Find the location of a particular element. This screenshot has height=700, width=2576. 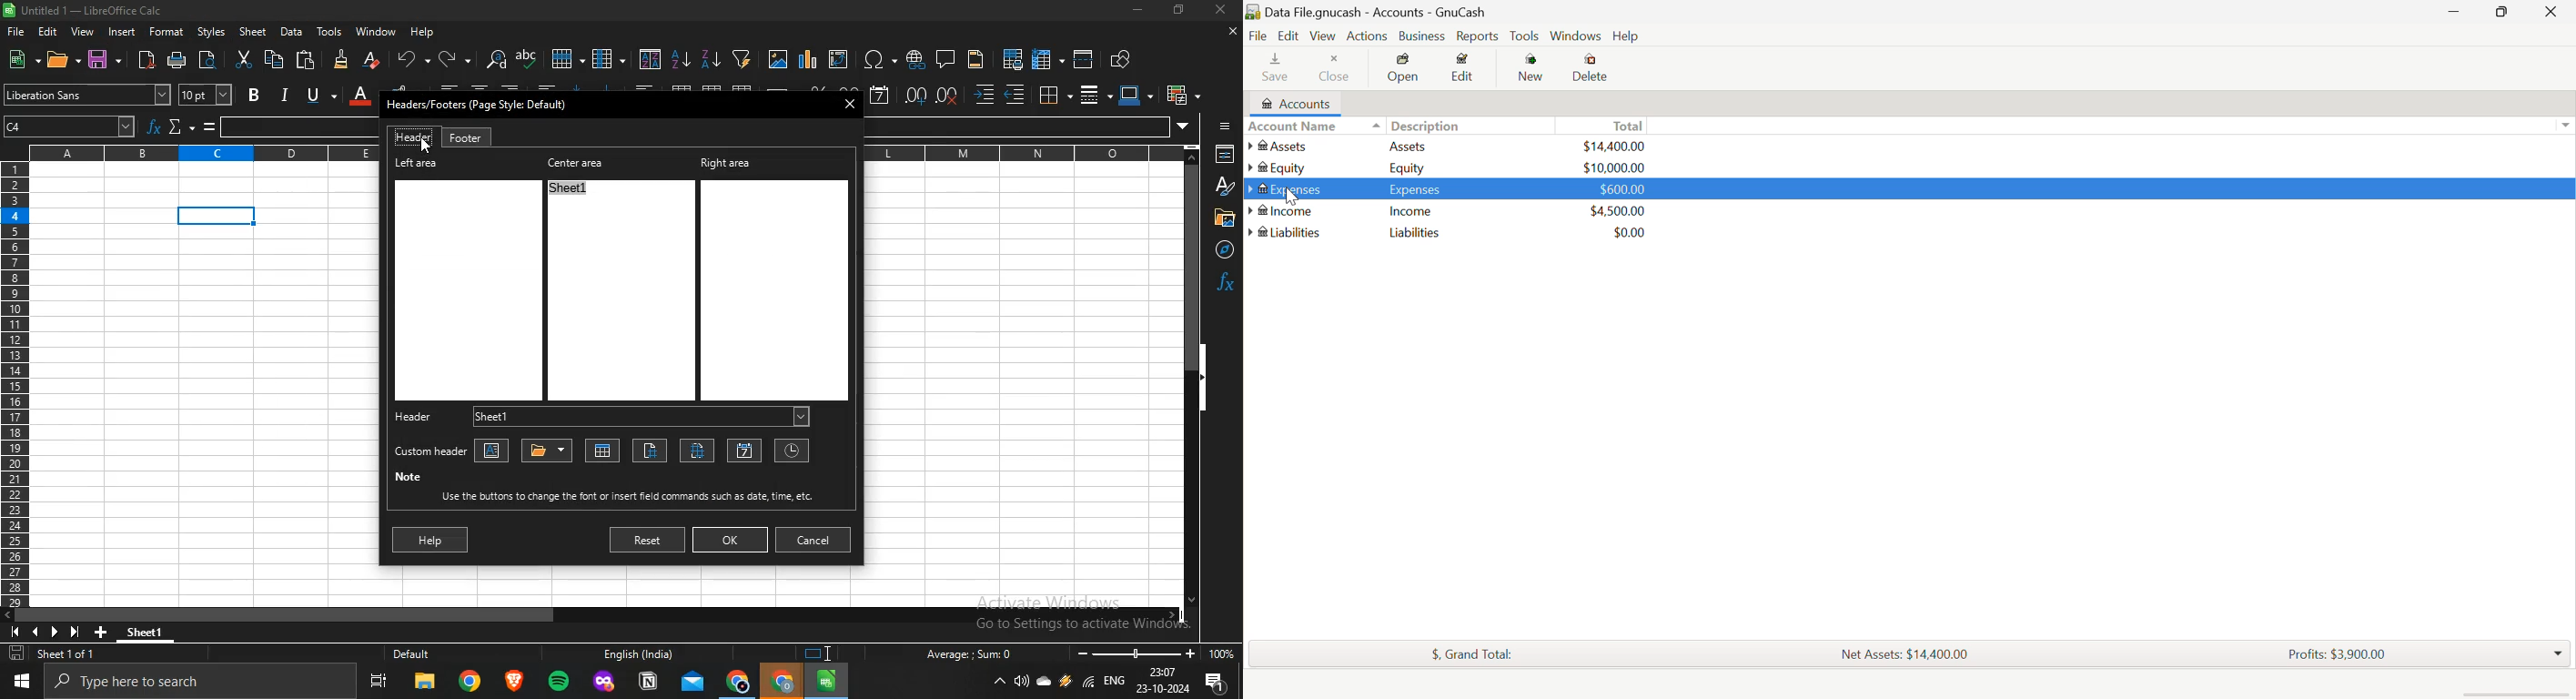

Date file.gnucash - Accounts - Gnucash is located at coordinates (1367, 11).